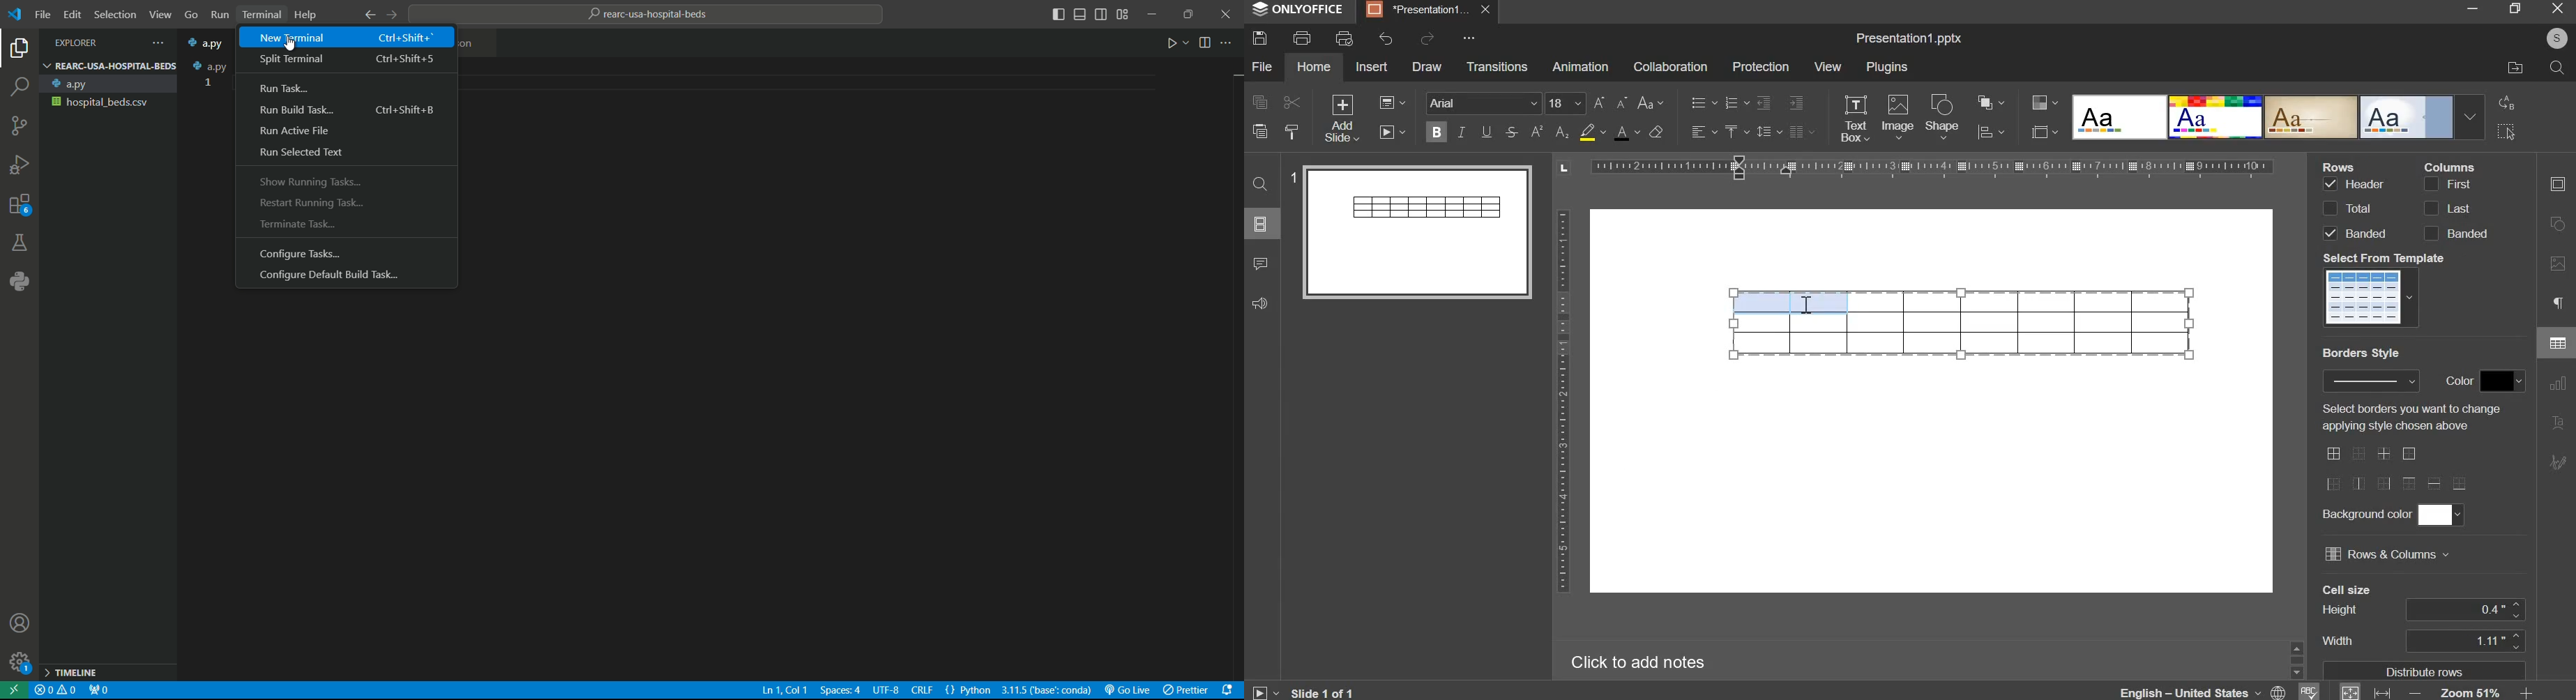 Image resolution: width=2576 pixels, height=700 pixels. I want to click on User's account, so click(2556, 37).